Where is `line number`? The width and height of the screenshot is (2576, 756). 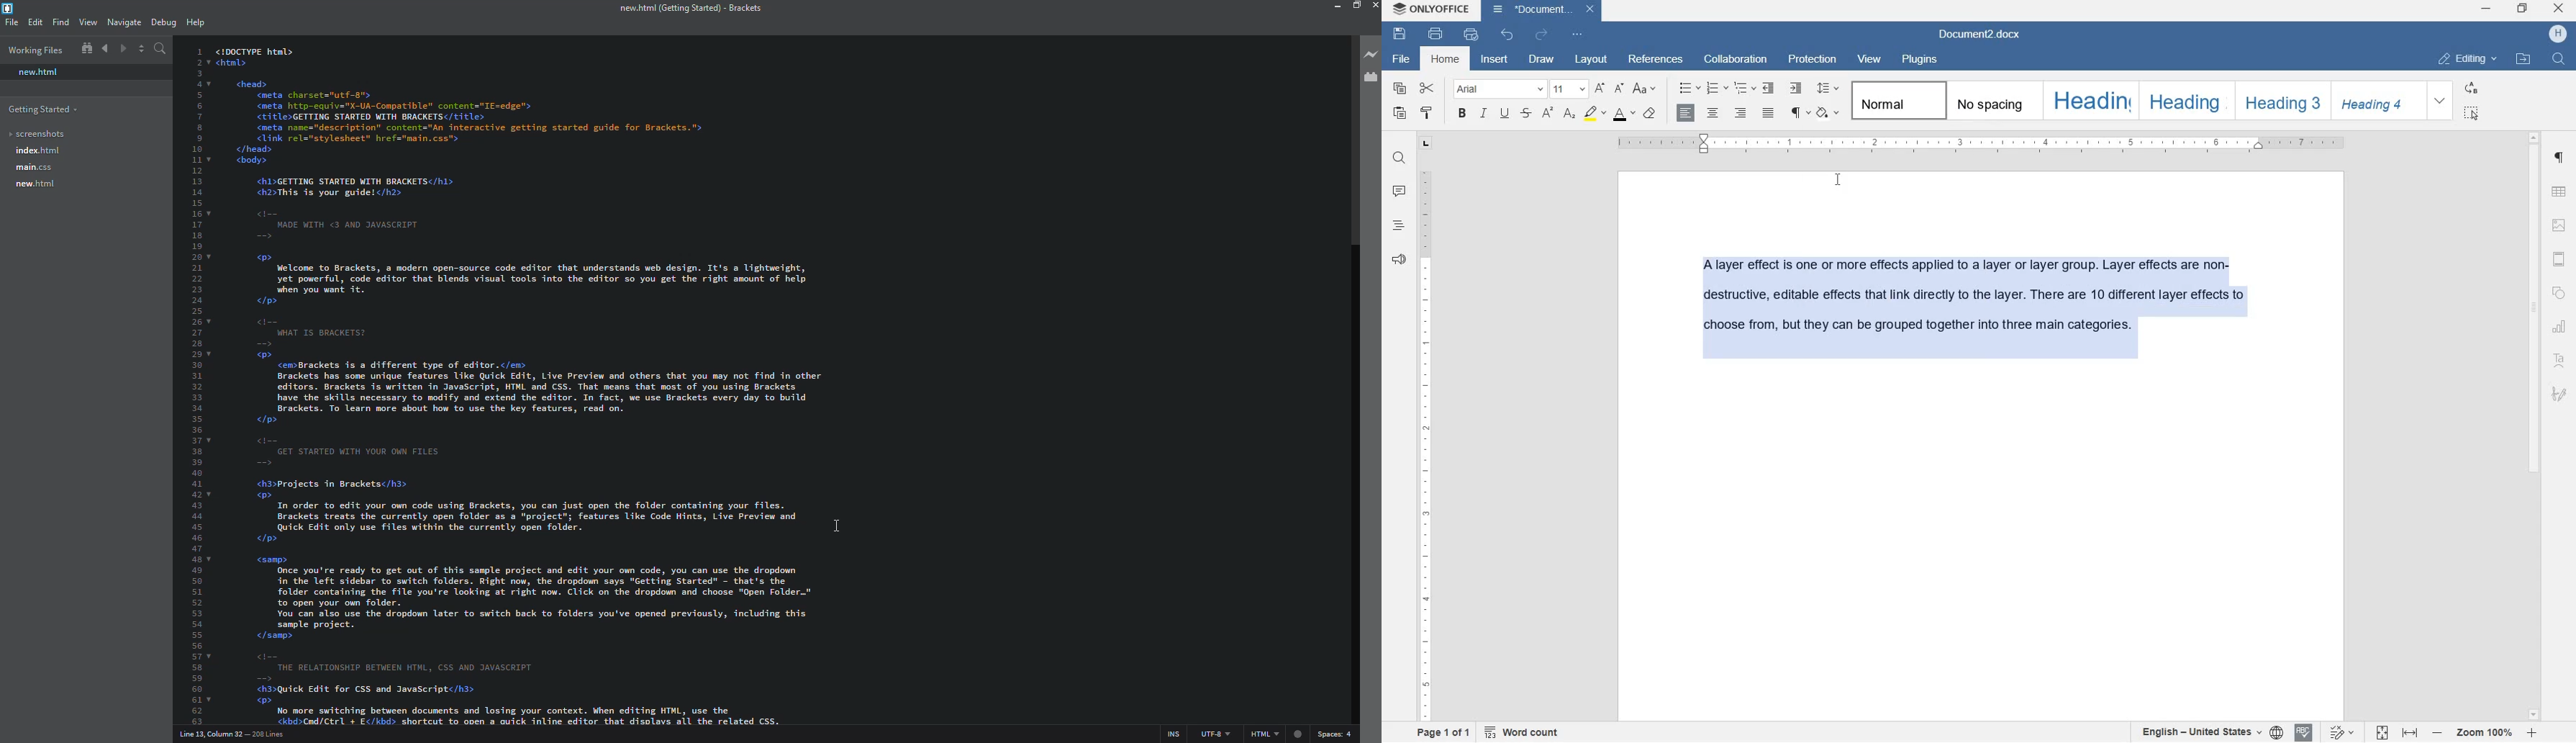
line number is located at coordinates (234, 734).